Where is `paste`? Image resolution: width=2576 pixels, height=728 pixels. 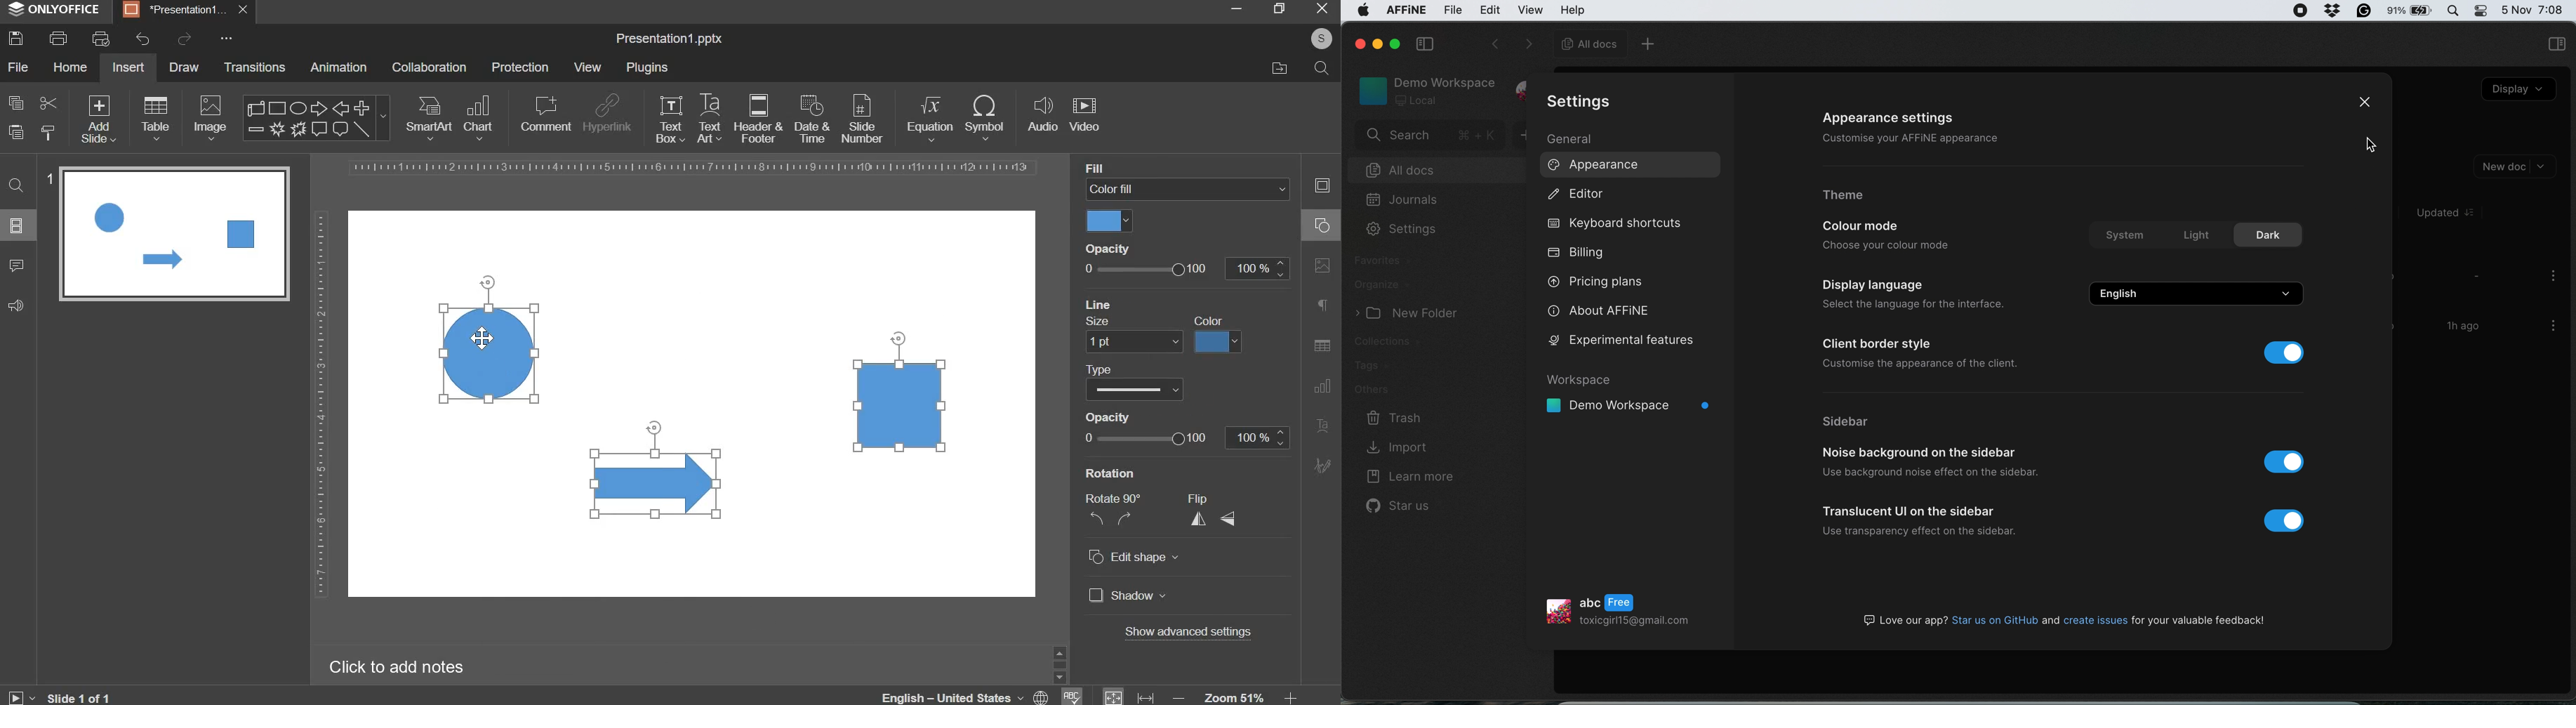
paste is located at coordinates (16, 133).